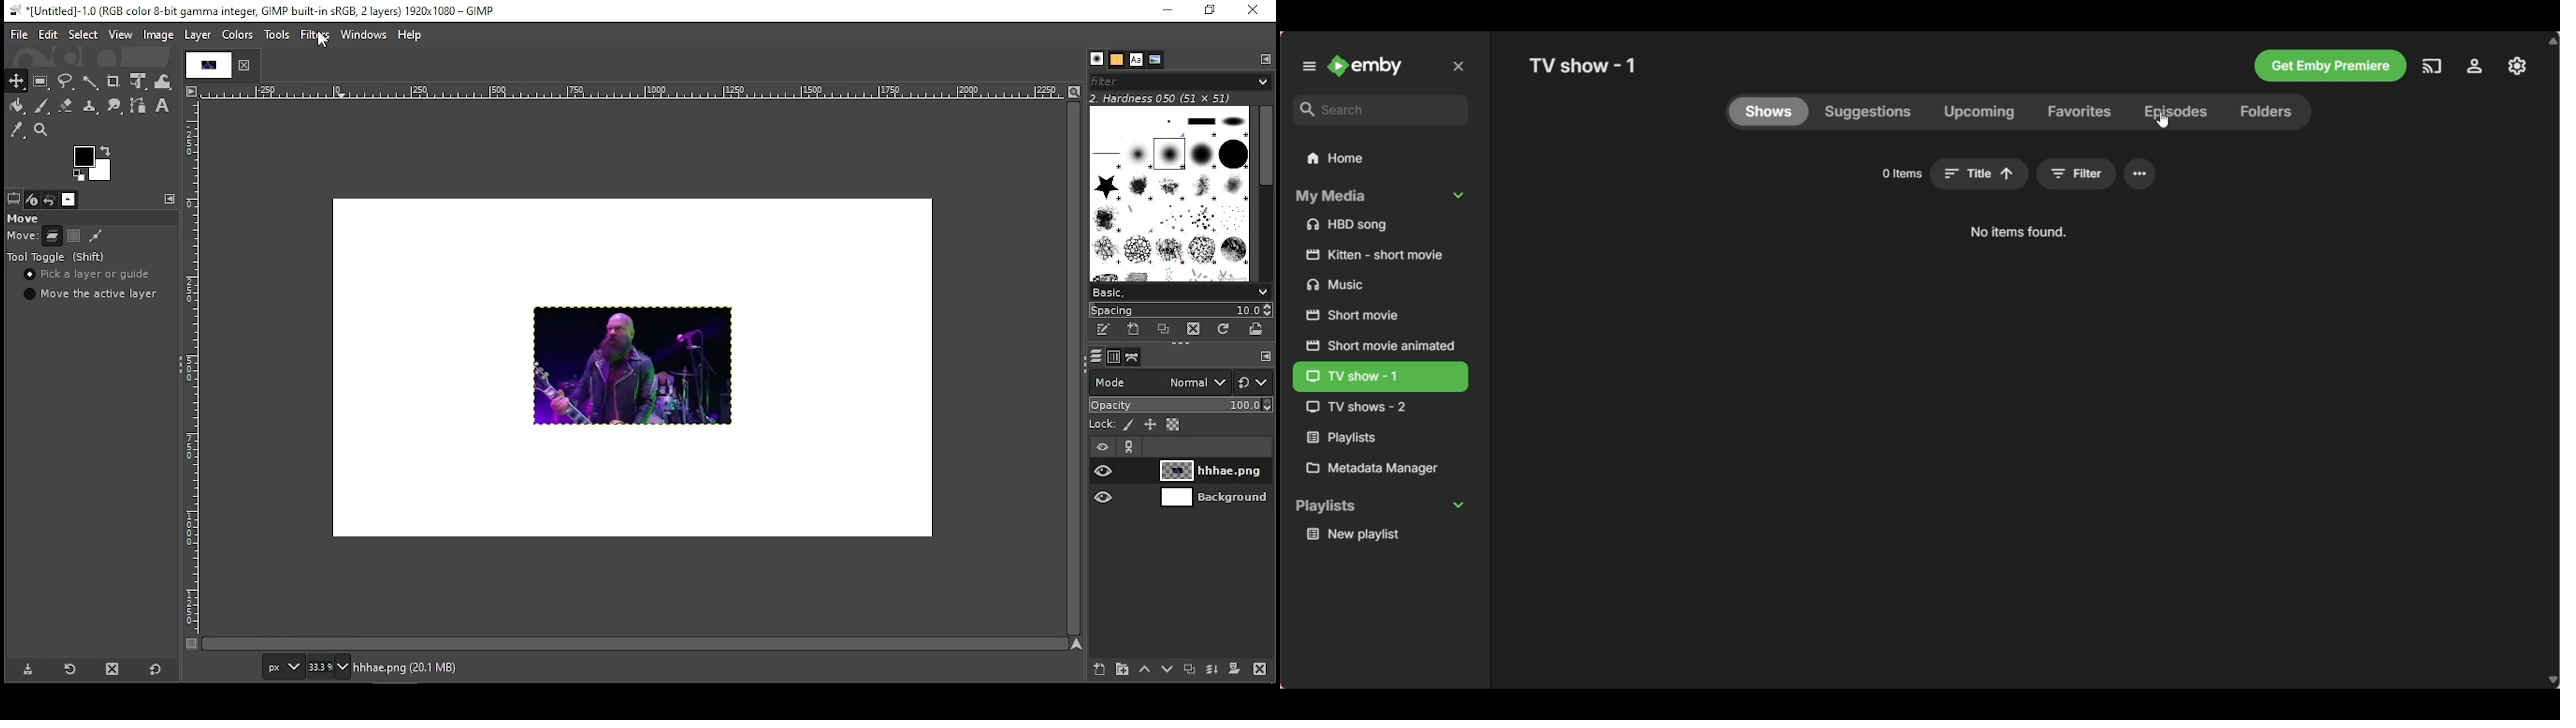 The image size is (2576, 728). I want to click on warp transform tool, so click(165, 81).